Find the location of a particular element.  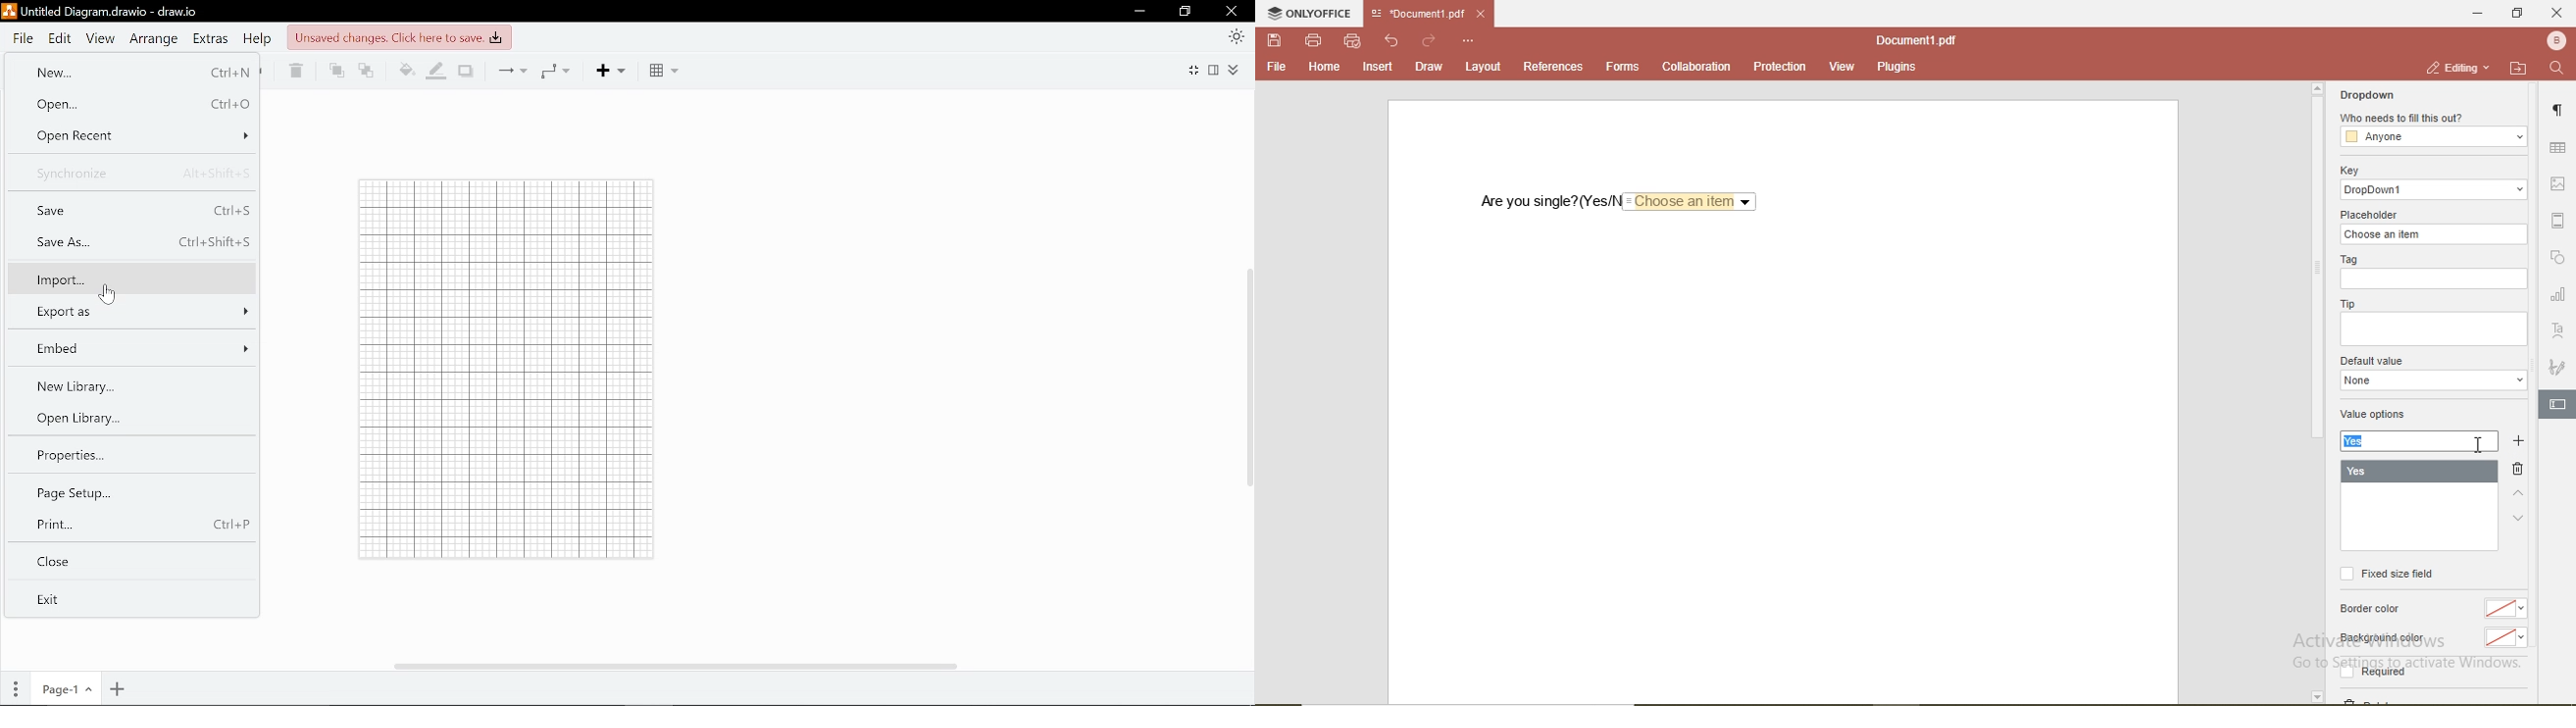

draw is located at coordinates (1428, 67).